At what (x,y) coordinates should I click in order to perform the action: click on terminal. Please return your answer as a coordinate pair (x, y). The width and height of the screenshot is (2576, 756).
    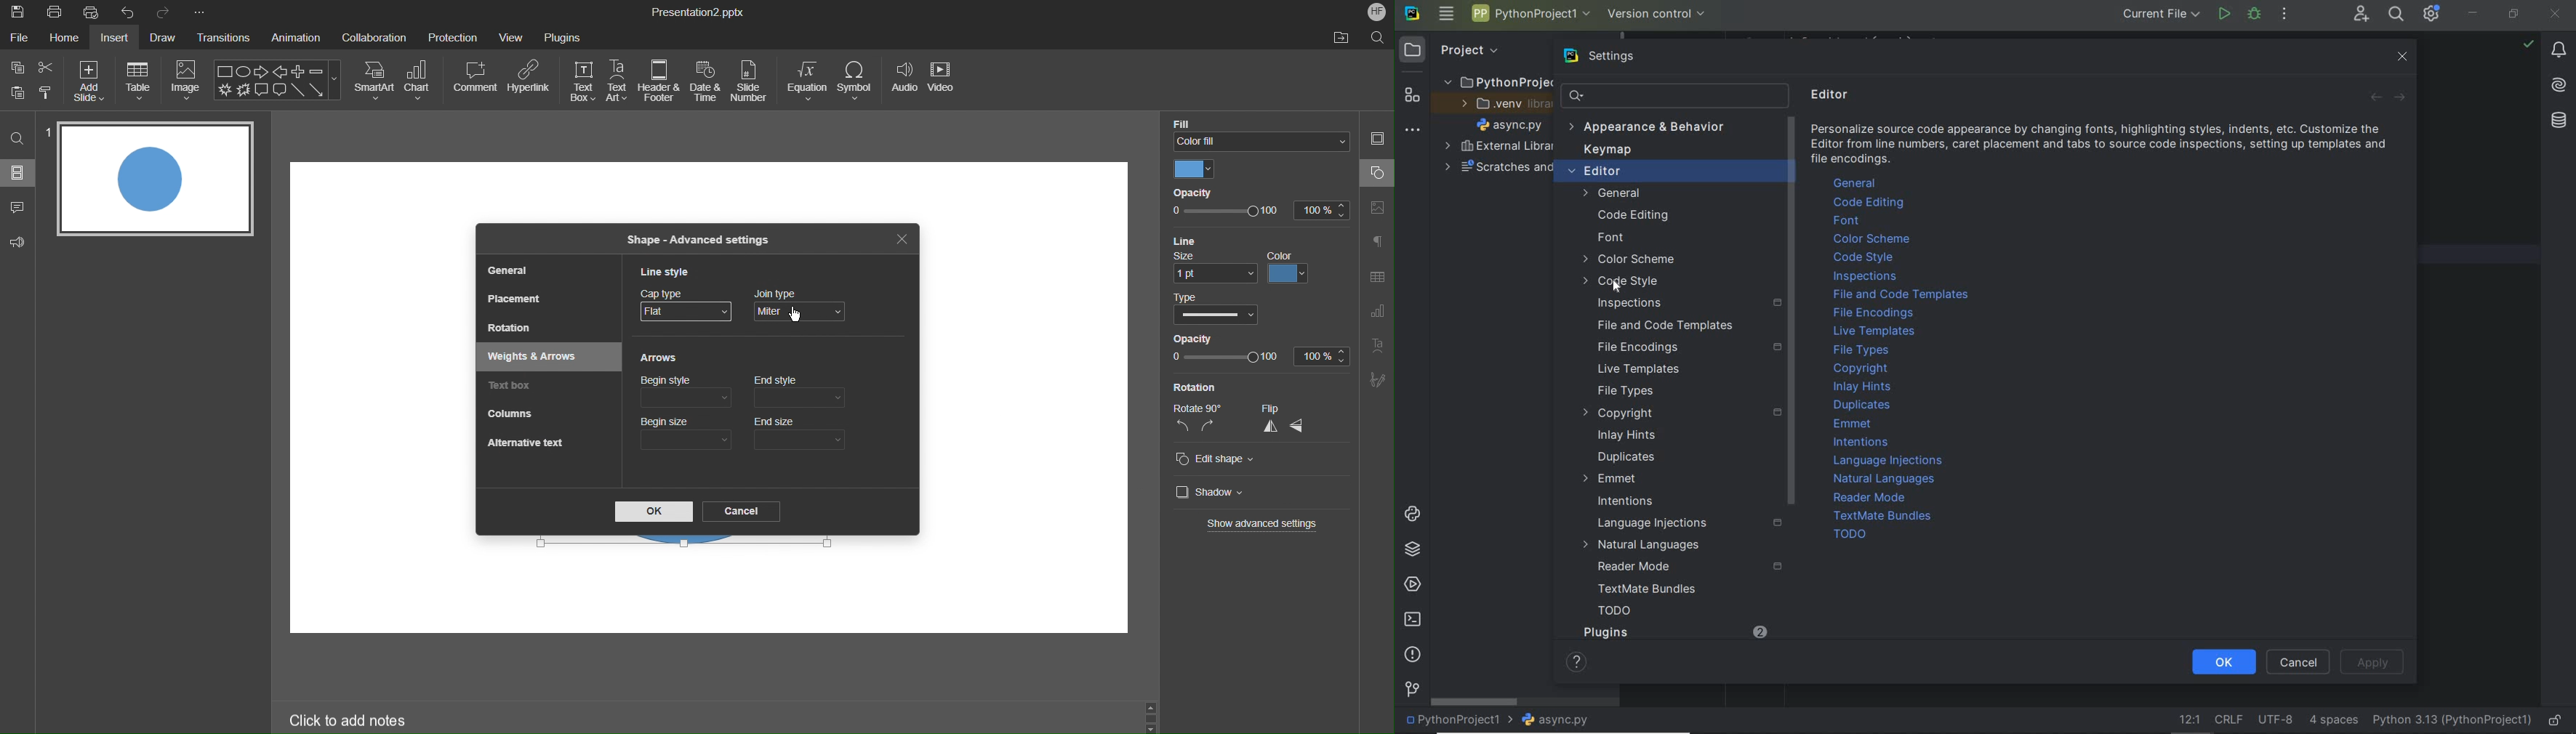
    Looking at the image, I should click on (1414, 620).